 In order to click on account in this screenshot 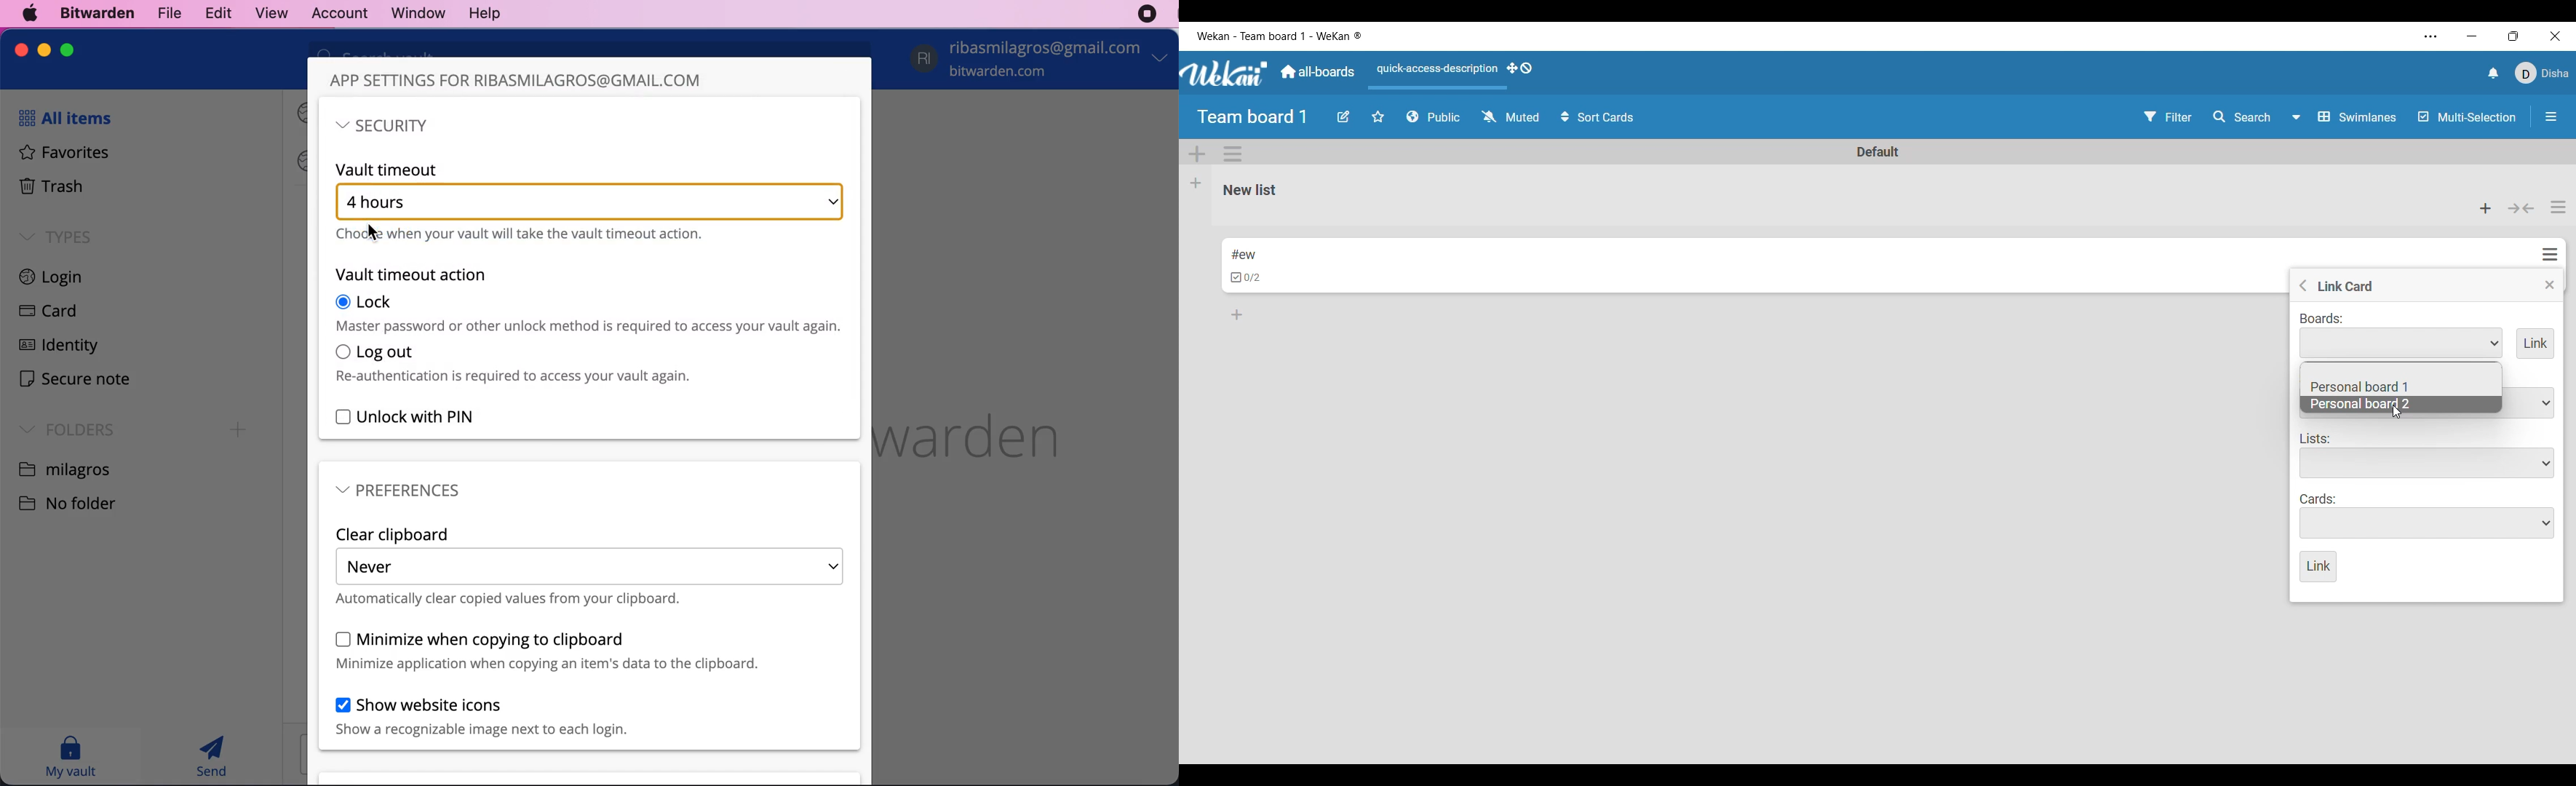, I will do `click(1042, 61)`.